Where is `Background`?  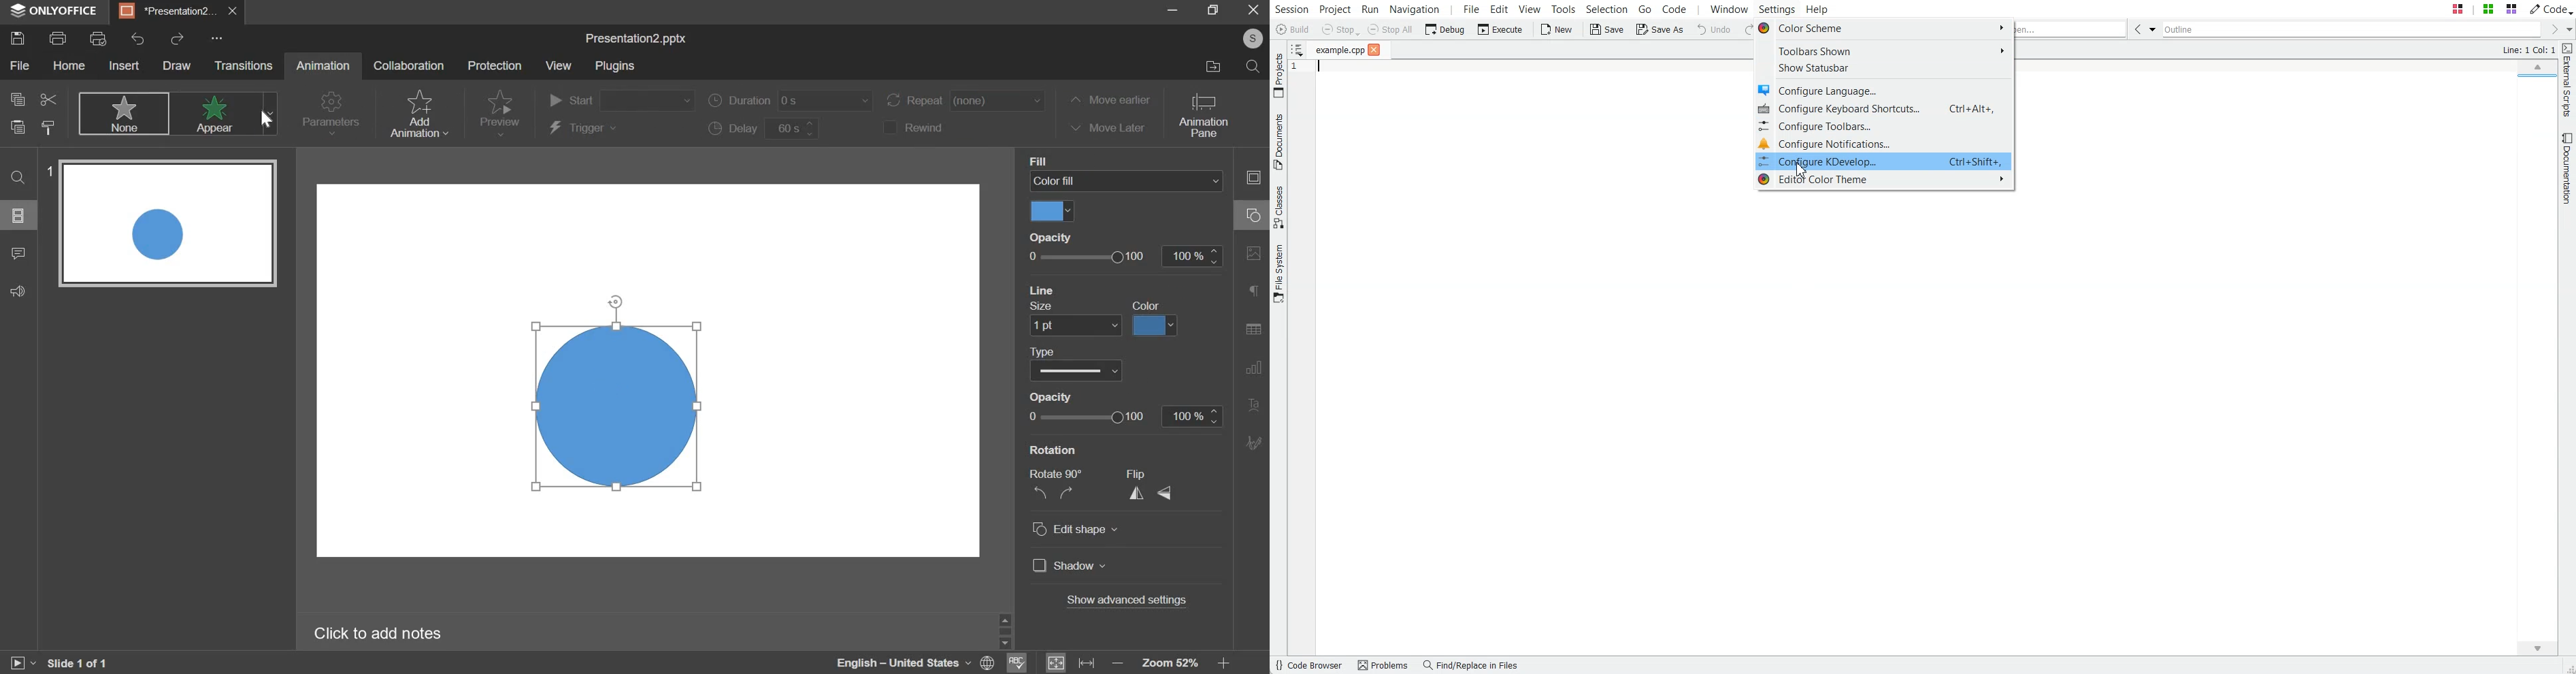 Background is located at coordinates (1058, 161).